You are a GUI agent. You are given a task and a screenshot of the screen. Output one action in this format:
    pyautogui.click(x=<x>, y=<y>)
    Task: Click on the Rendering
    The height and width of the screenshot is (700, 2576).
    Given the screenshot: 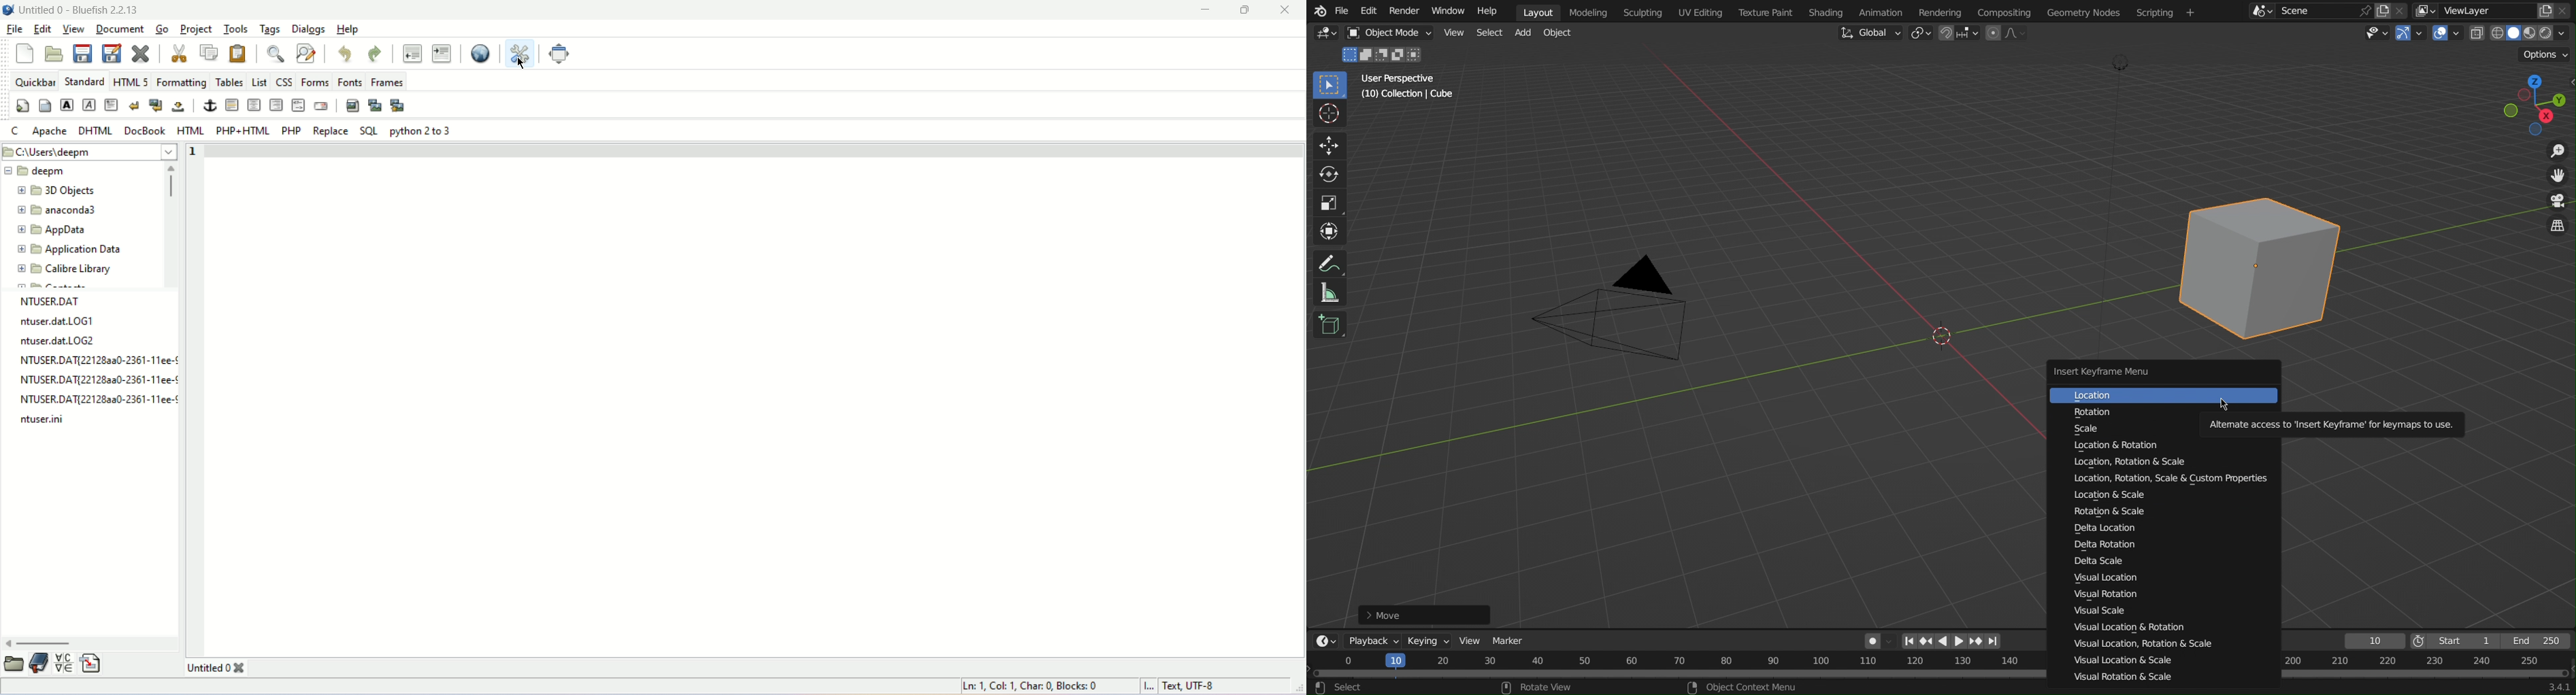 What is the action you would take?
    pyautogui.click(x=1945, y=12)
    